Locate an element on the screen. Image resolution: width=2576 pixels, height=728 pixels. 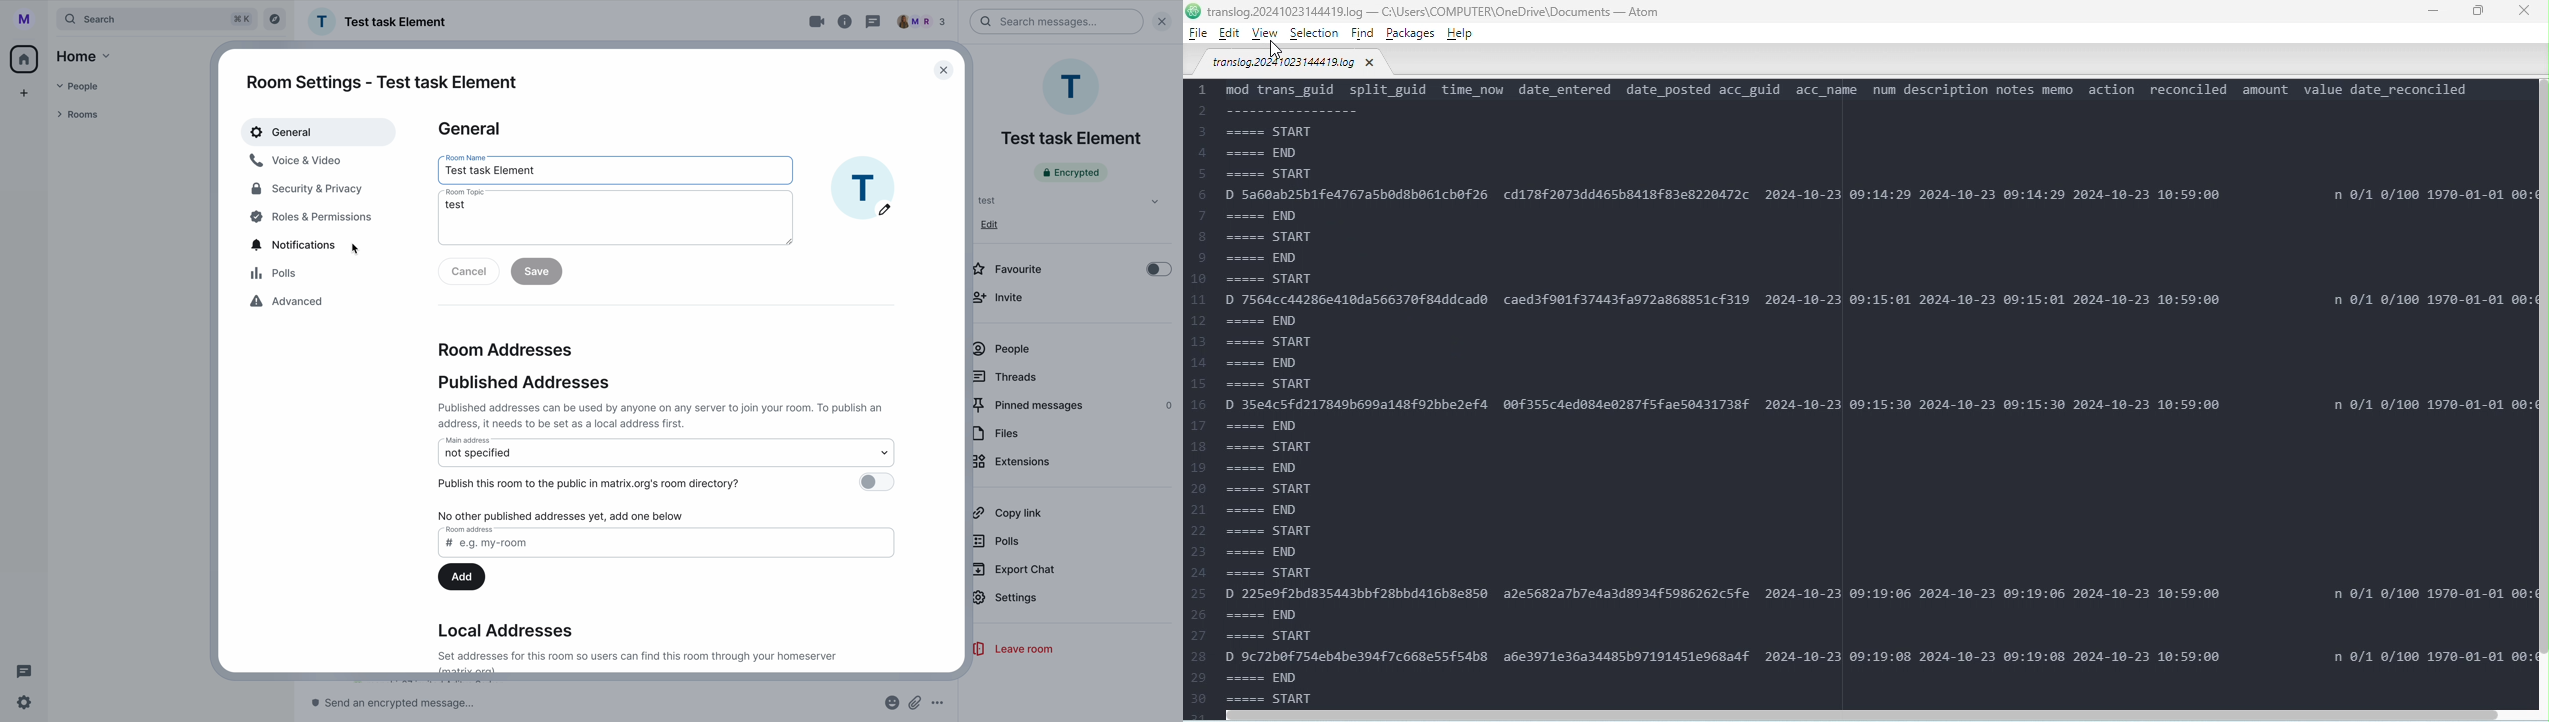
profile image is located at coordinates (871, 188).